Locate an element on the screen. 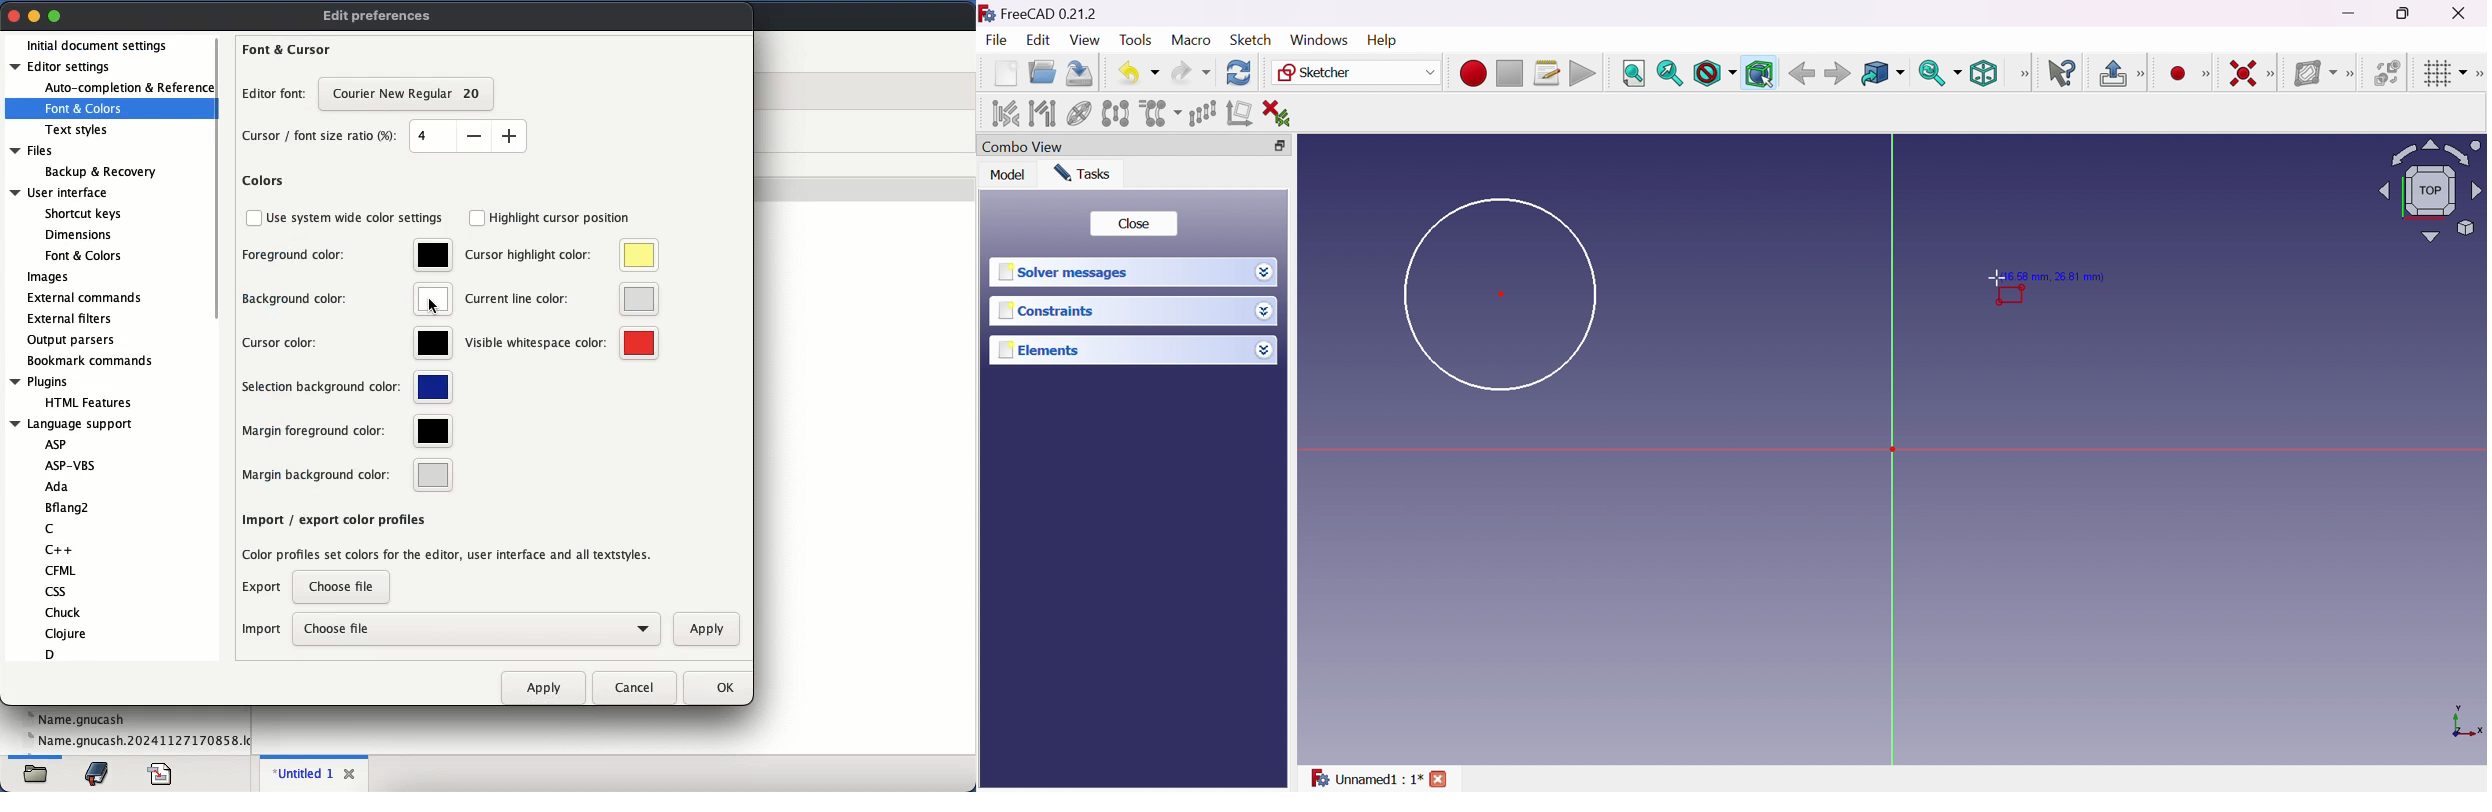 This screenshot has height=812, width=2492. name.gnucash is located at coordinates (137, 741).